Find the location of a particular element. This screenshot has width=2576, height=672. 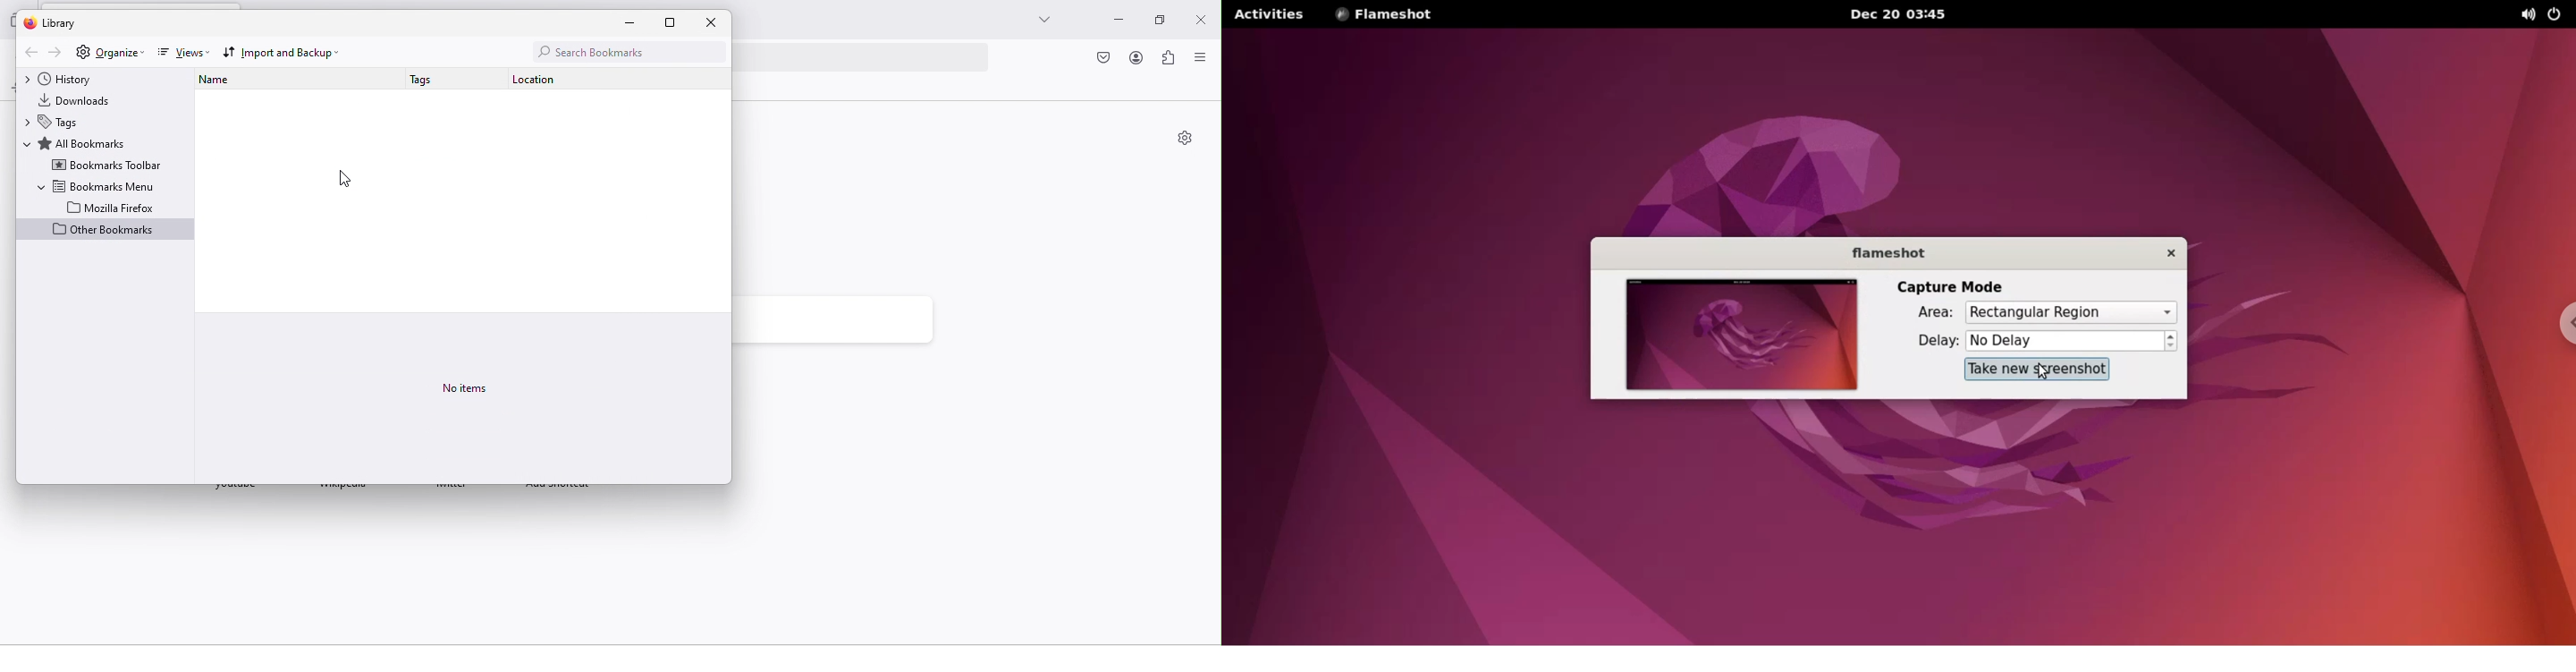

view menu is located at coordinates (1204, 58).